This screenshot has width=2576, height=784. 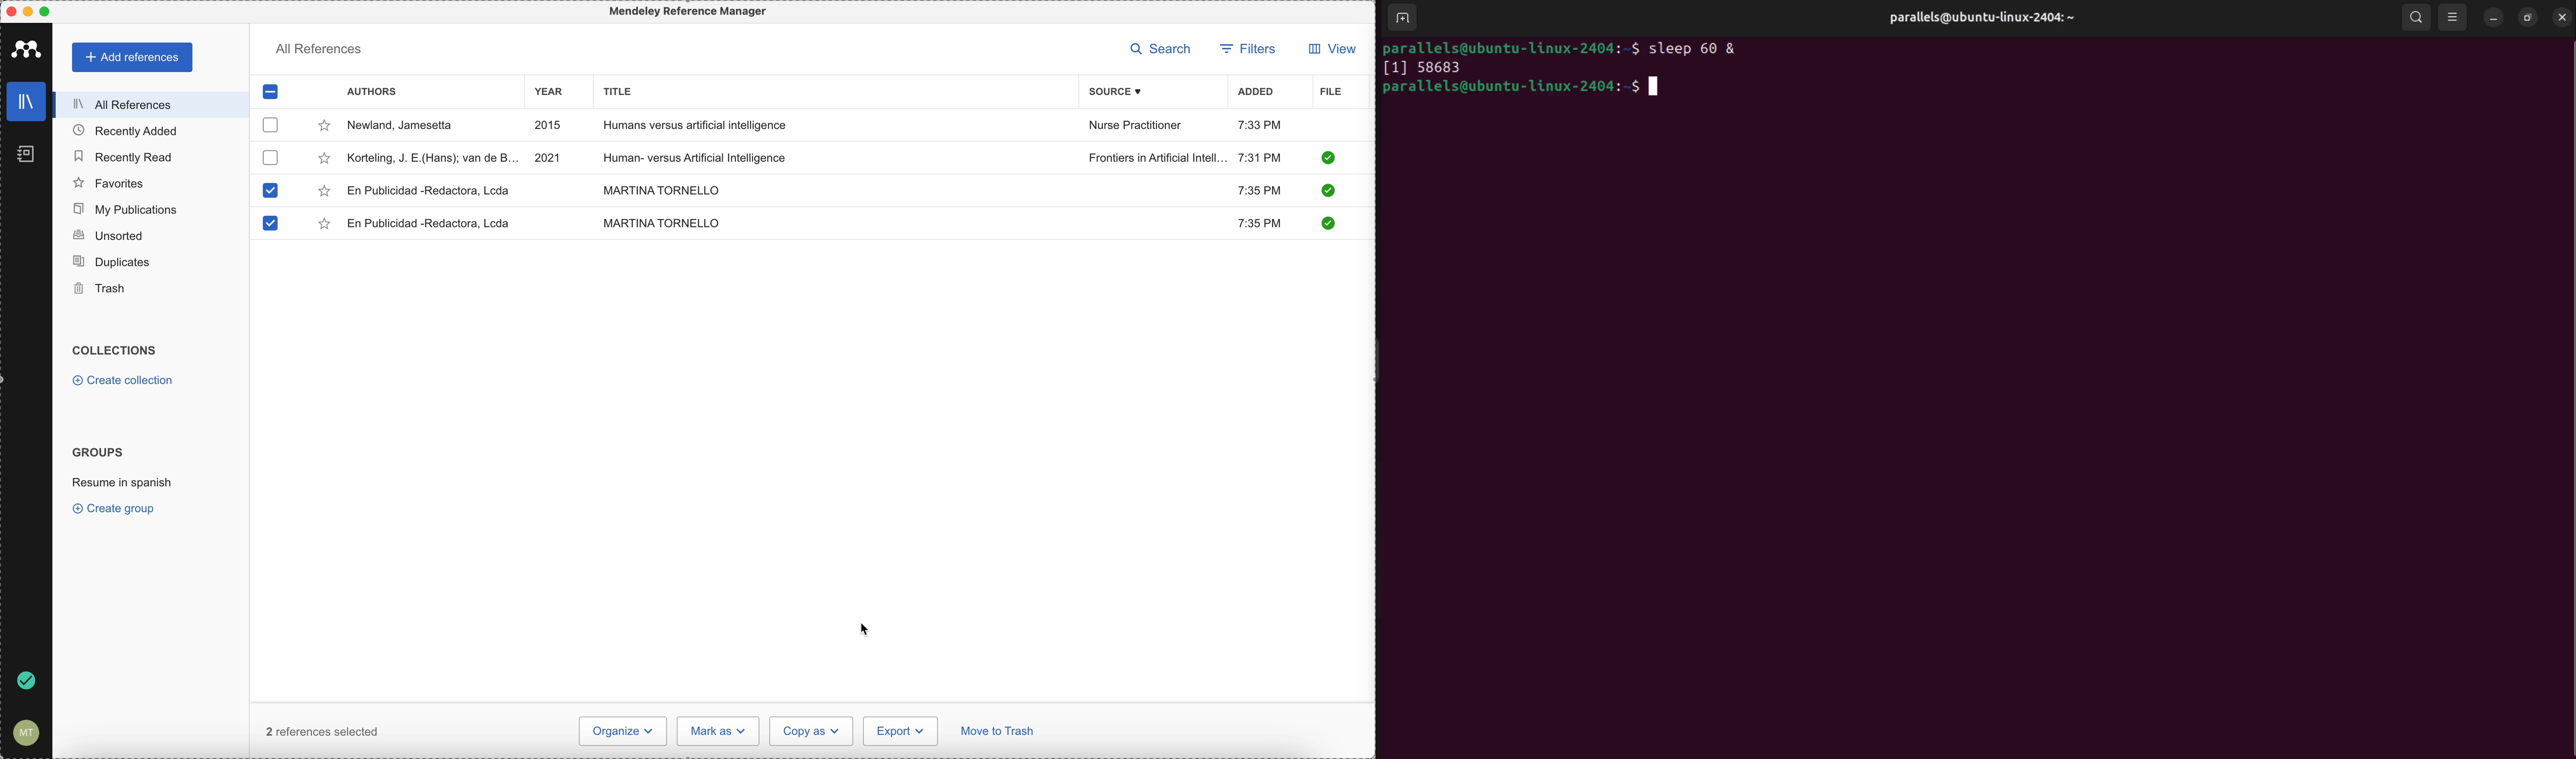 What do you see at coordinates (1137, 125) in the screenshot?
I see `Nurse Practitioner` at bounding box center [1137, 125].